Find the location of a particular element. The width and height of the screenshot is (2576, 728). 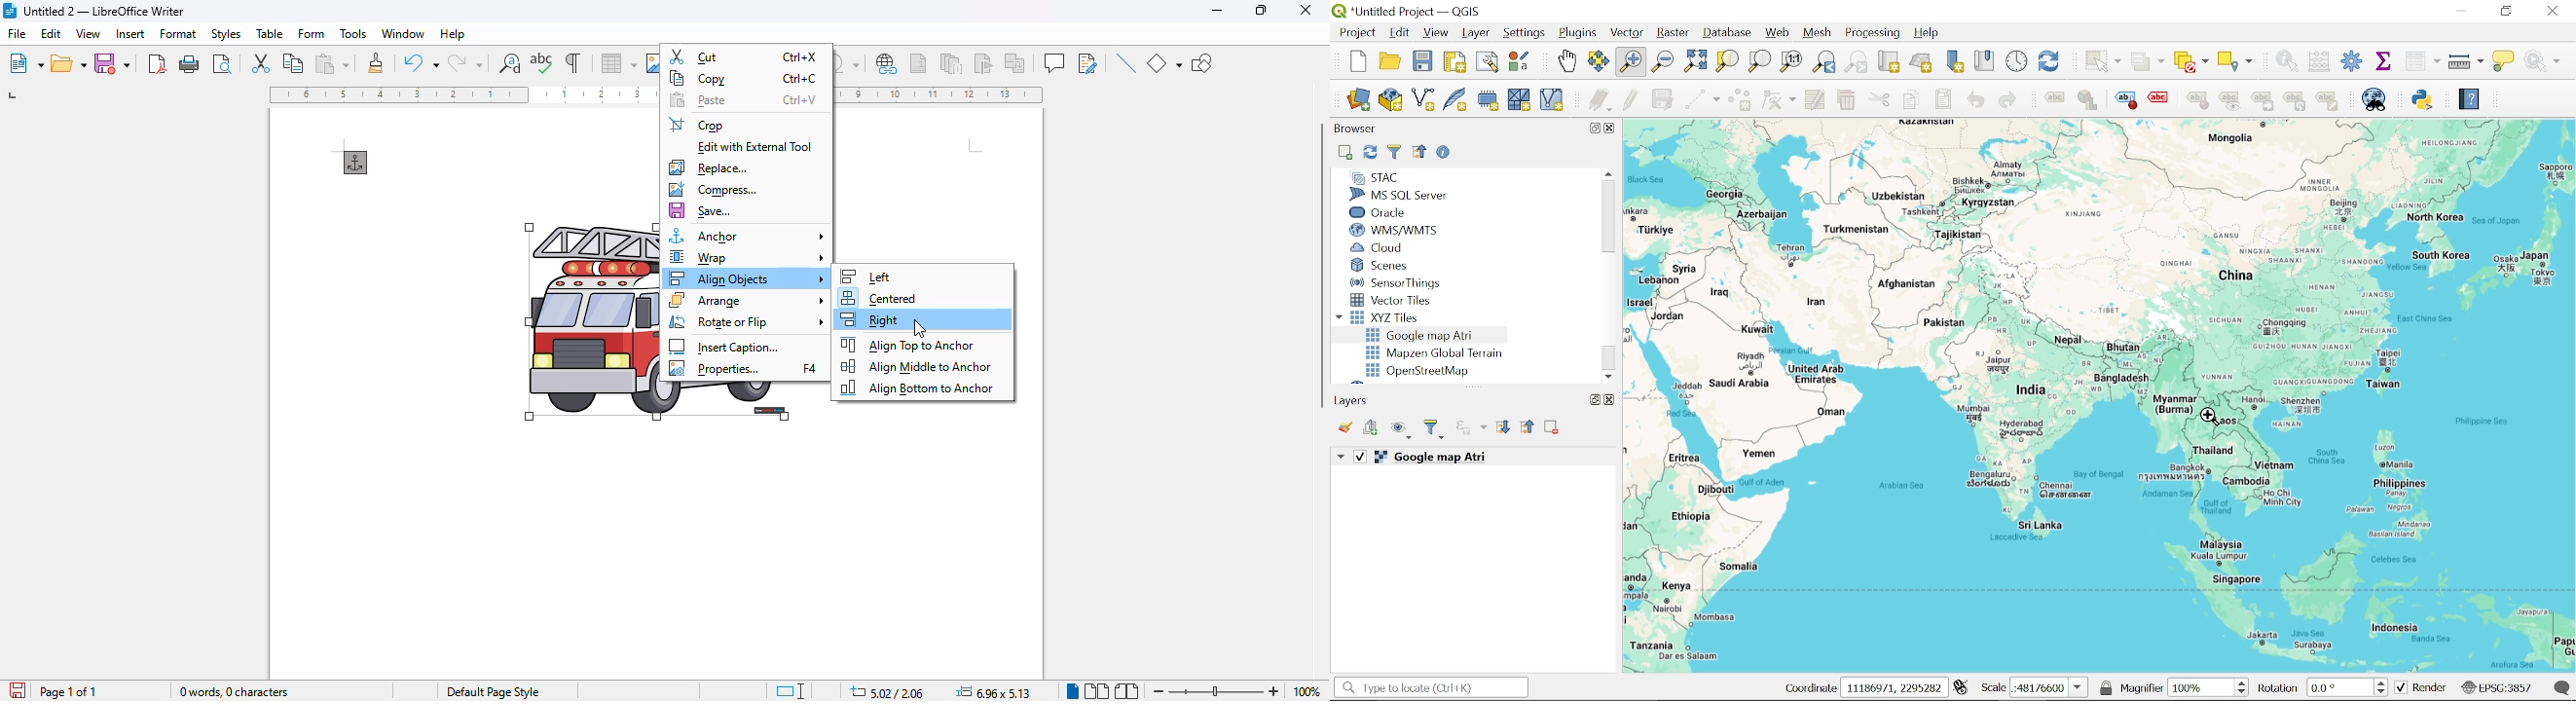

New 3d map view is located at coordinates (1921, 63).